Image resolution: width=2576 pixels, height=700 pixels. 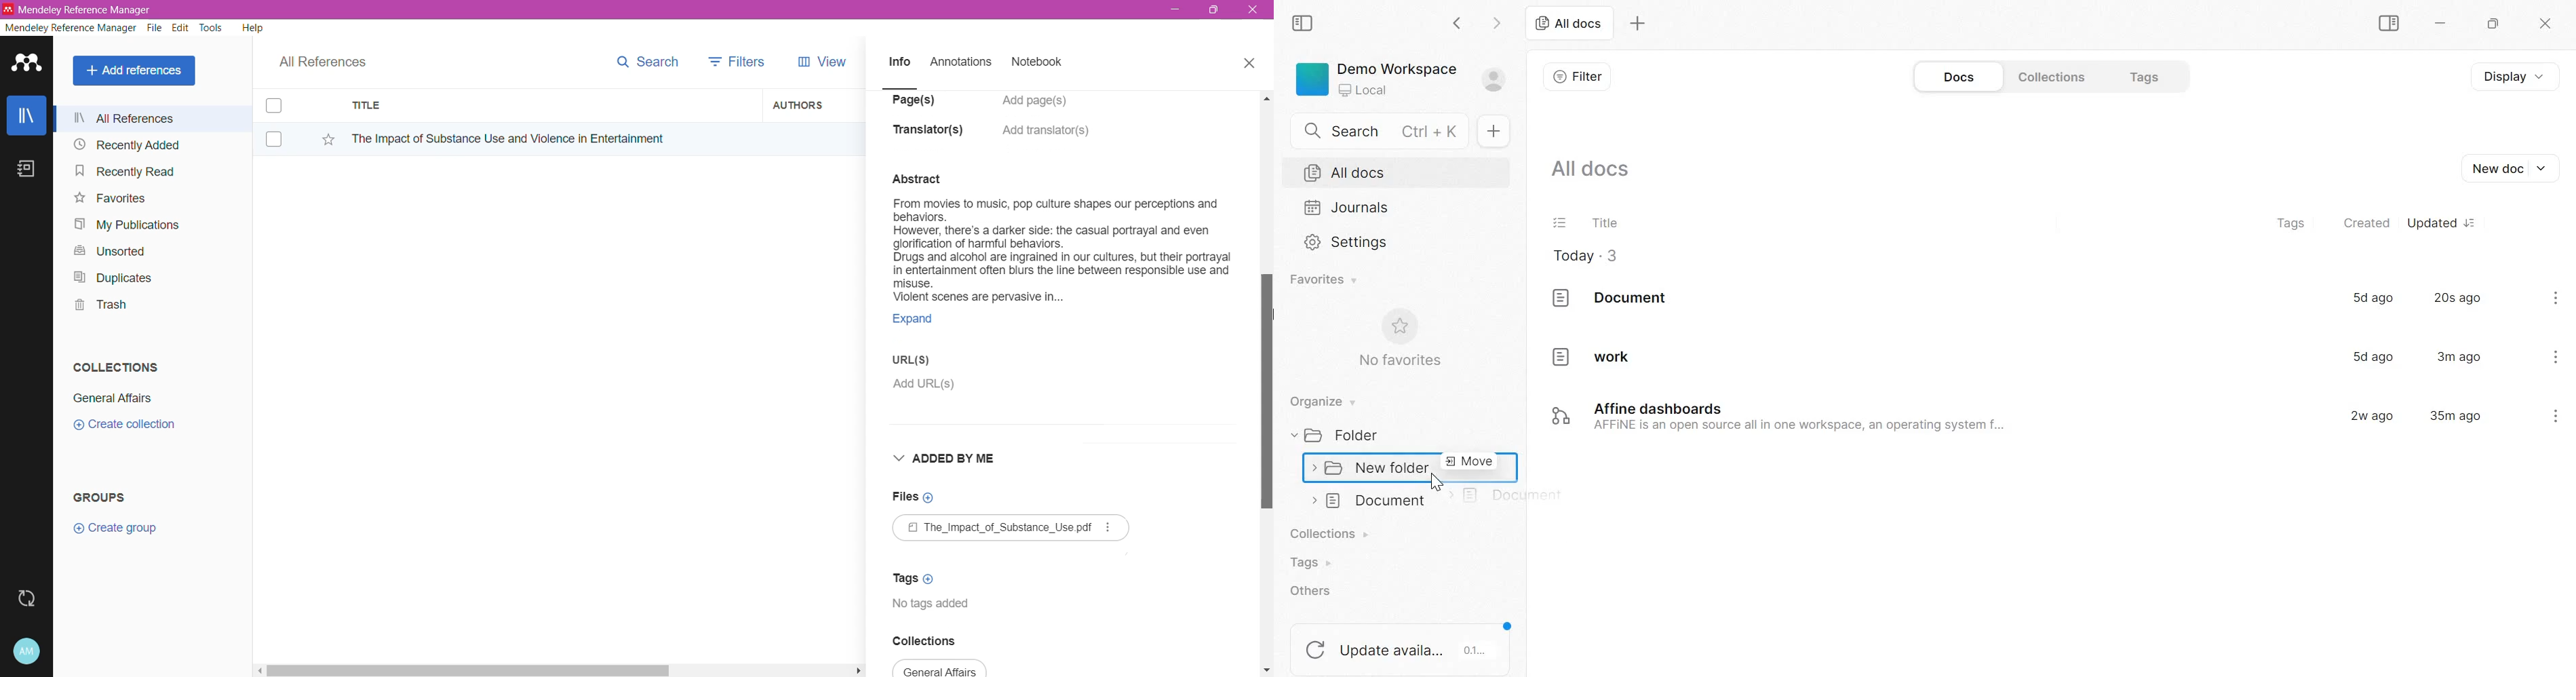 I want to click on NOTEBOOK, so click(x=1041, y=64).